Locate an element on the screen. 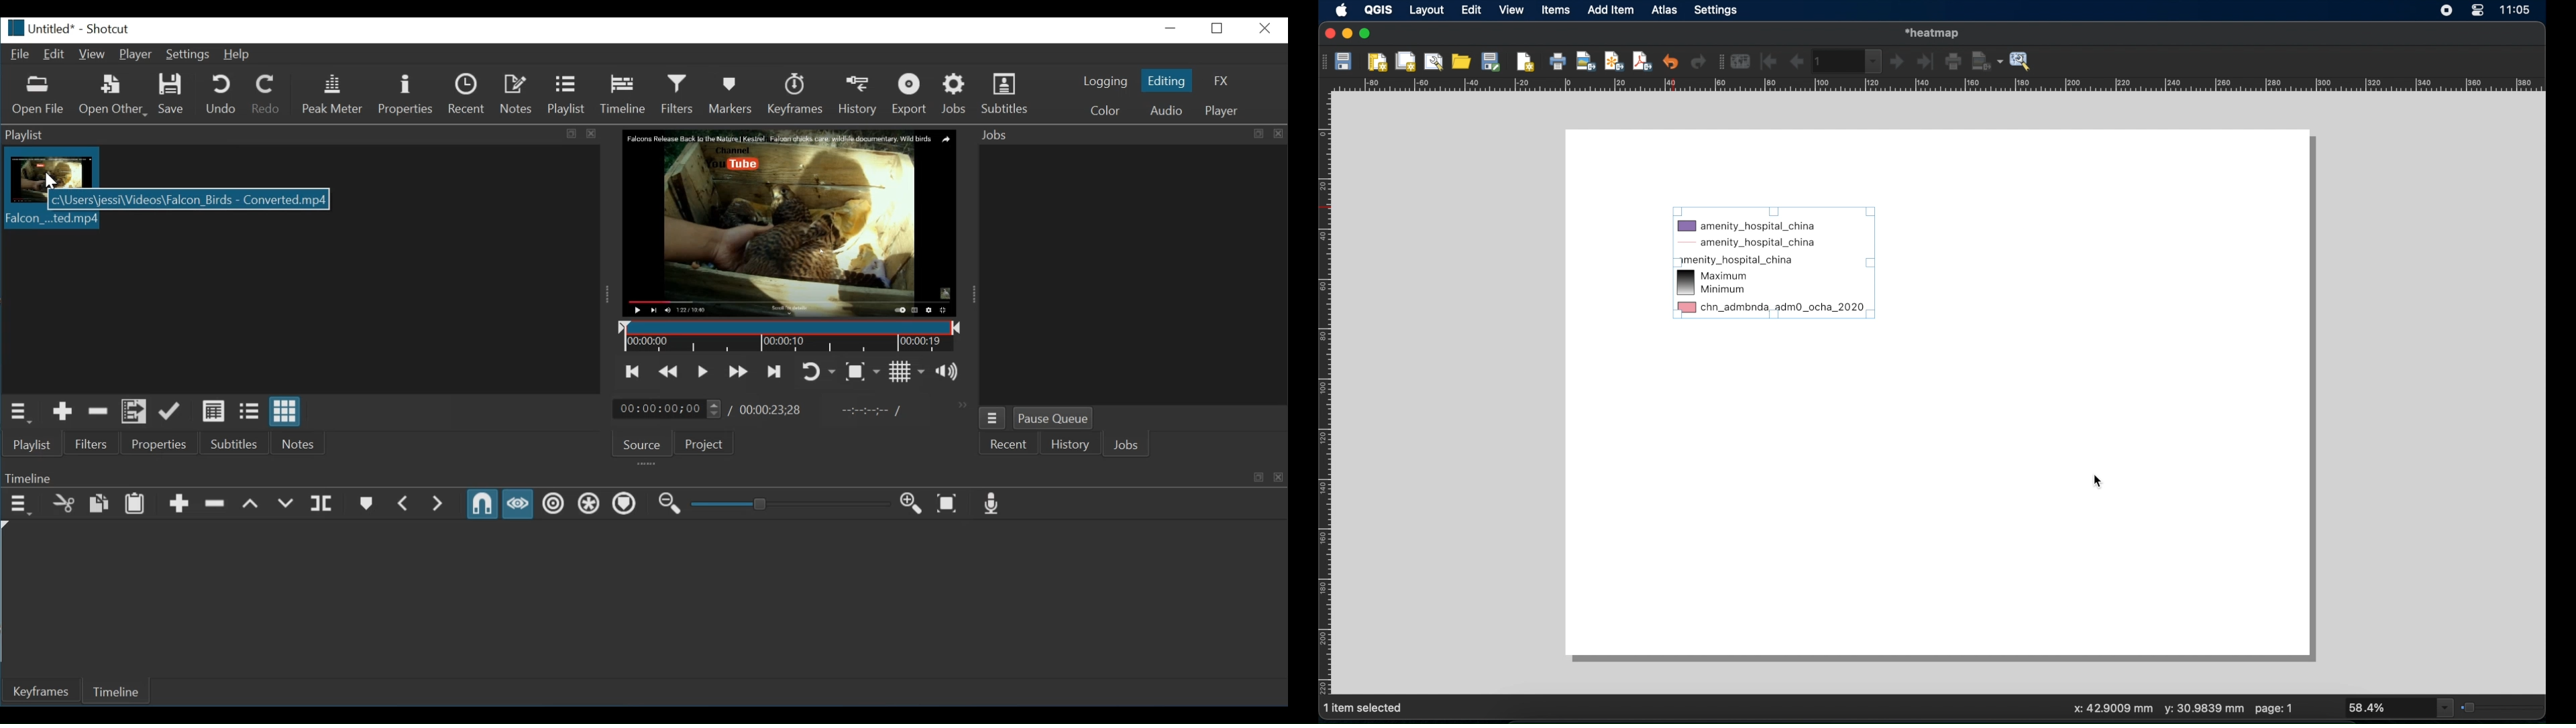 This screenshot has height=728, width=2576. Snap is located at coordinates (482, 504).